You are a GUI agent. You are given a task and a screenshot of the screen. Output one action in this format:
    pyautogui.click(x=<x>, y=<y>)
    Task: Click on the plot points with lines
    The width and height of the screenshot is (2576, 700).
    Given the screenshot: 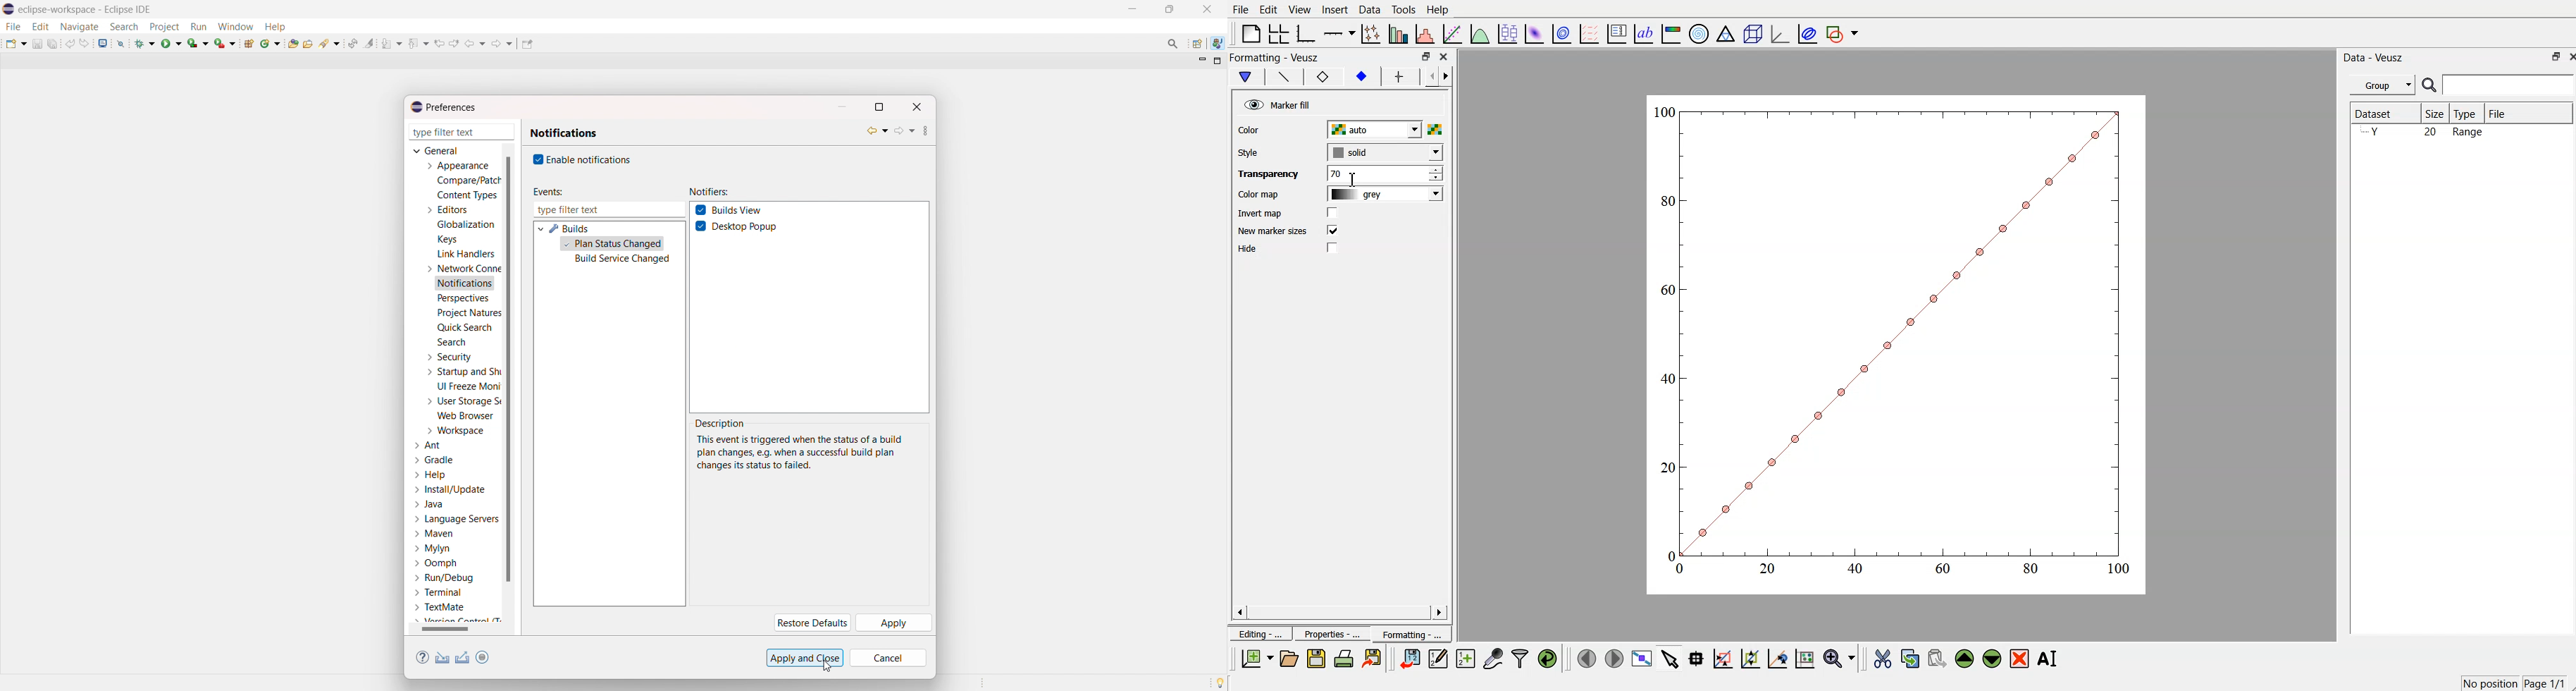 What is the action you would take?
    pyautogui.click(x=1372, y=34)
    